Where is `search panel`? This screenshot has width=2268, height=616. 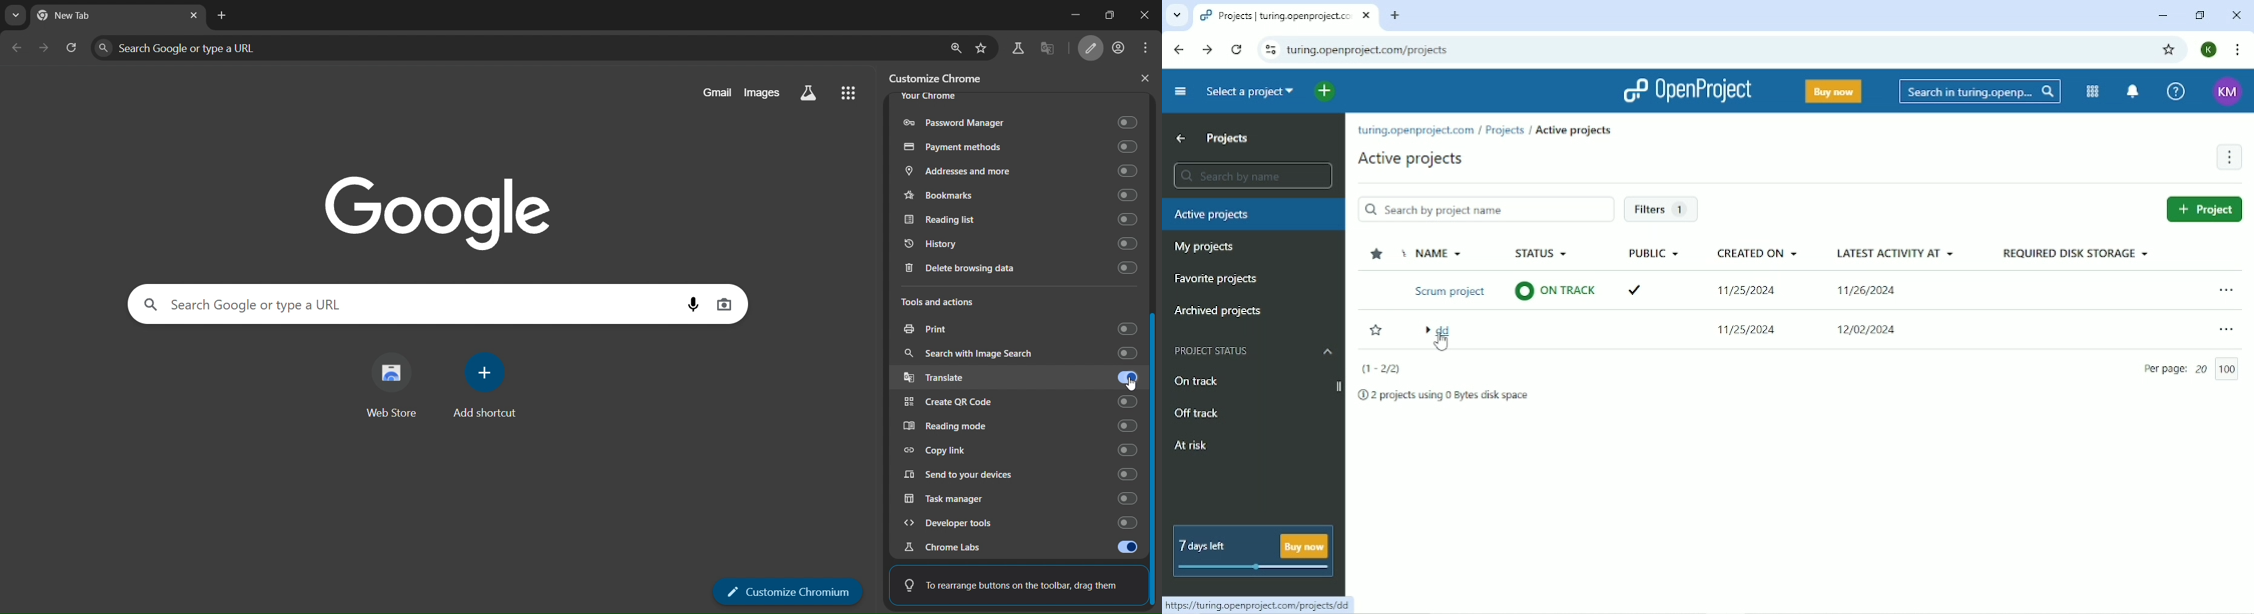
search panel is located at coordinates (512, 48).